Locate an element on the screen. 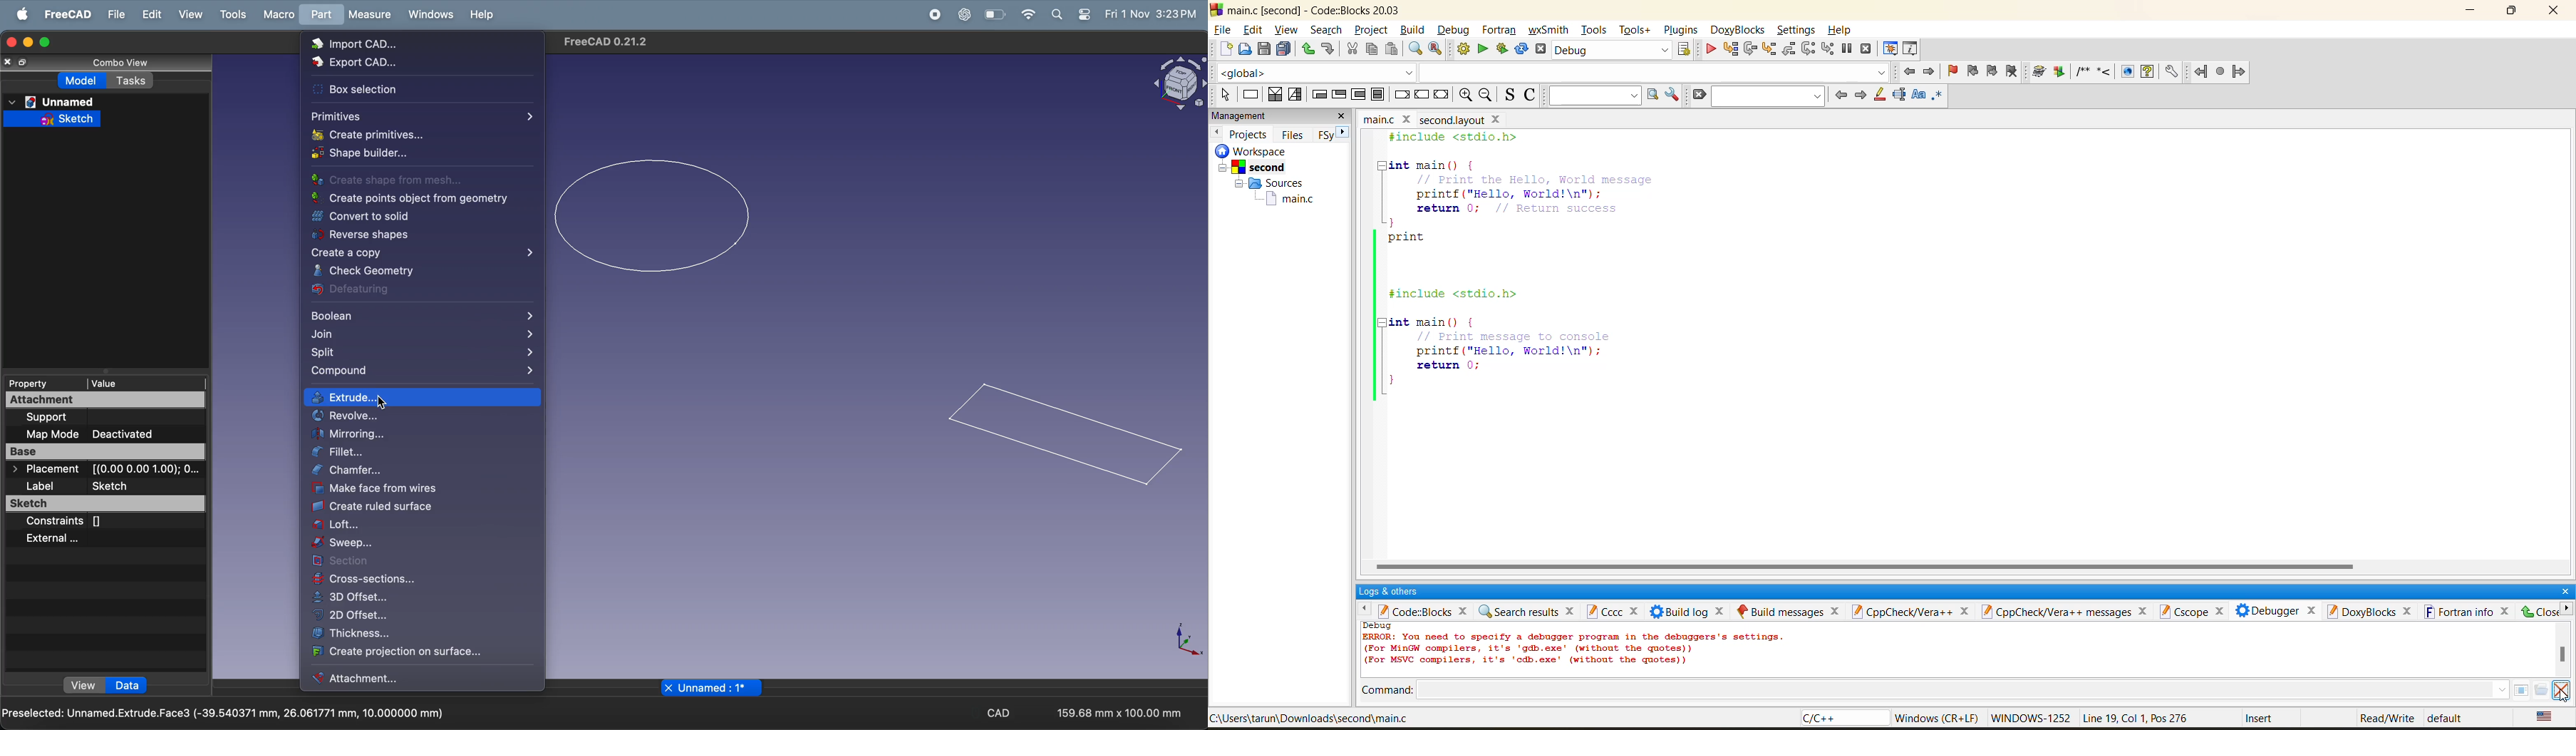 The image size is (2576, 756). Tasks is located at coordinates (131, 80).